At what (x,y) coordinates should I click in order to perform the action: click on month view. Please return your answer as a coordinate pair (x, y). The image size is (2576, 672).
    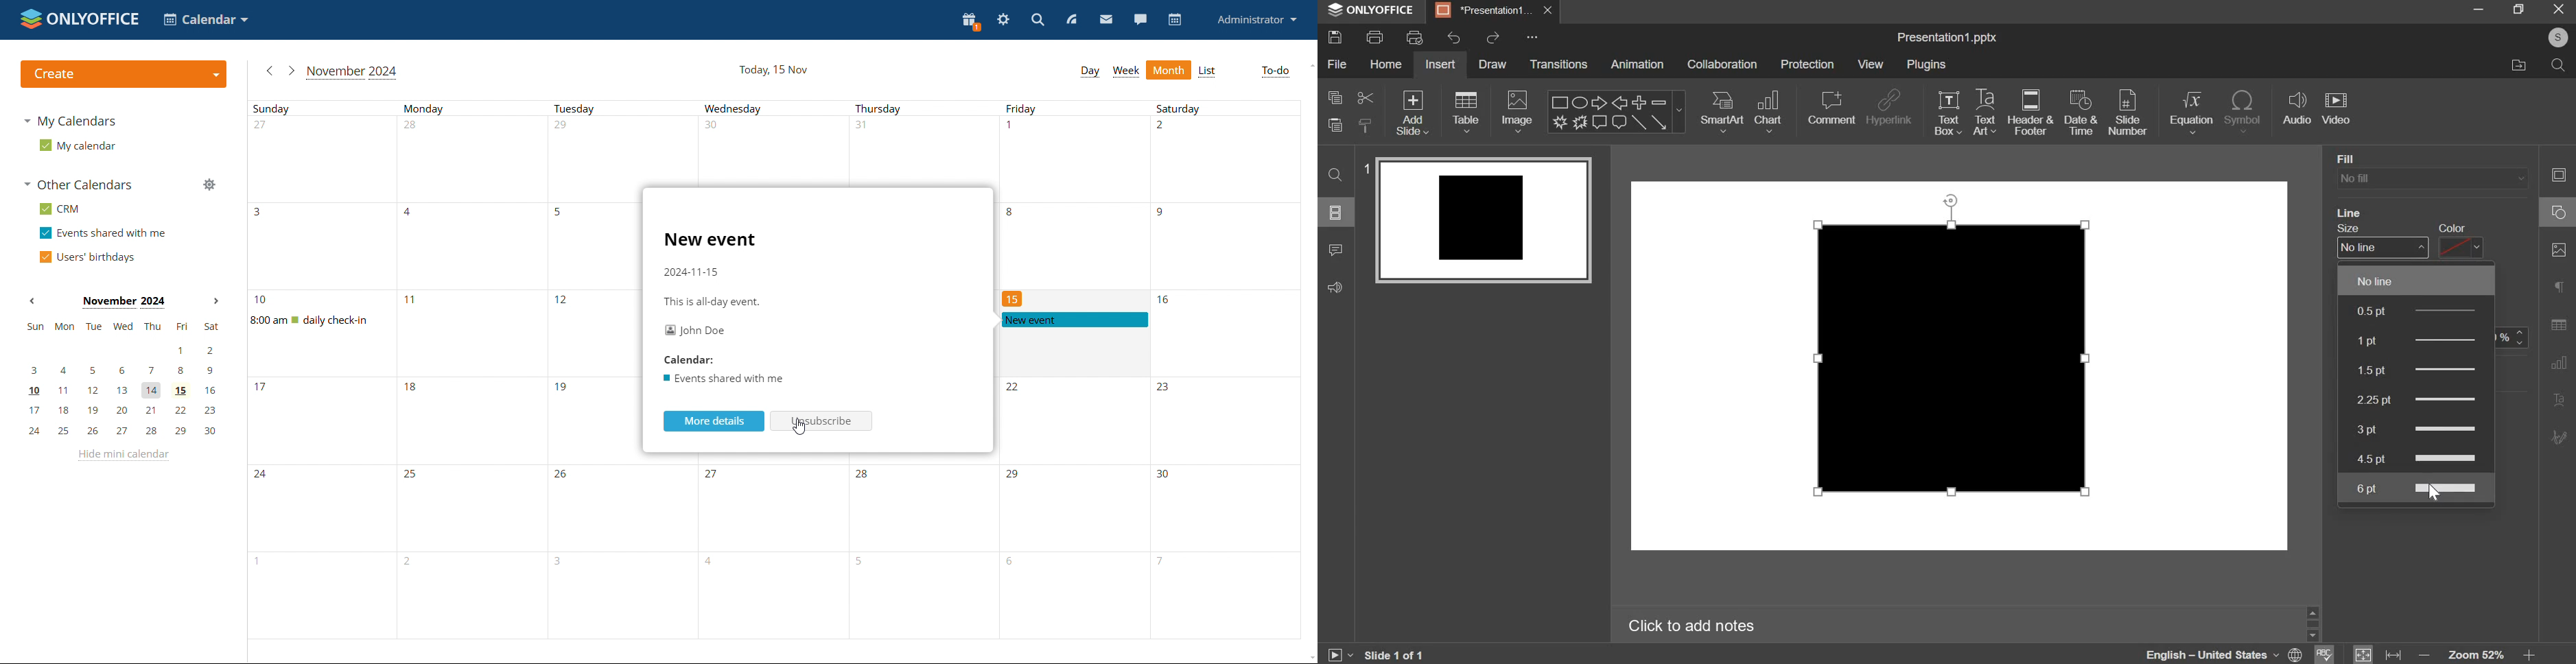
    Looking at the image, I should click on (1169, 71).